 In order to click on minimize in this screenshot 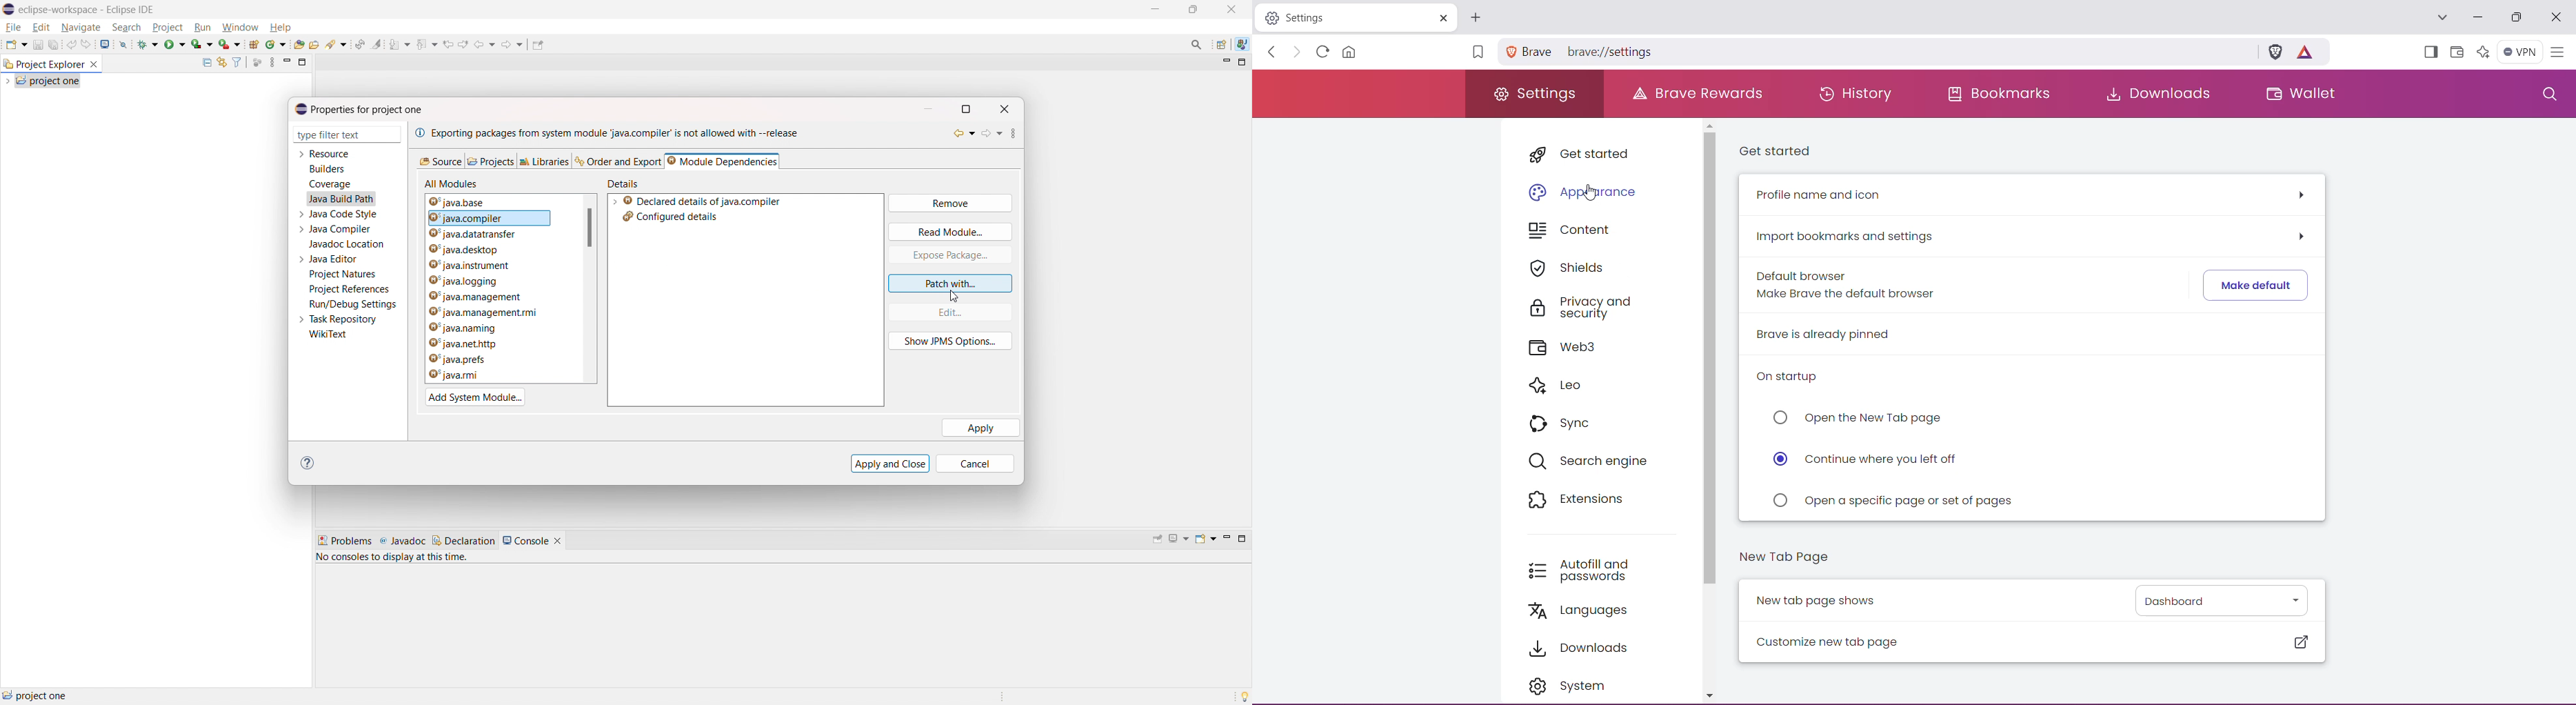, I will do `click(1225, 63)`.